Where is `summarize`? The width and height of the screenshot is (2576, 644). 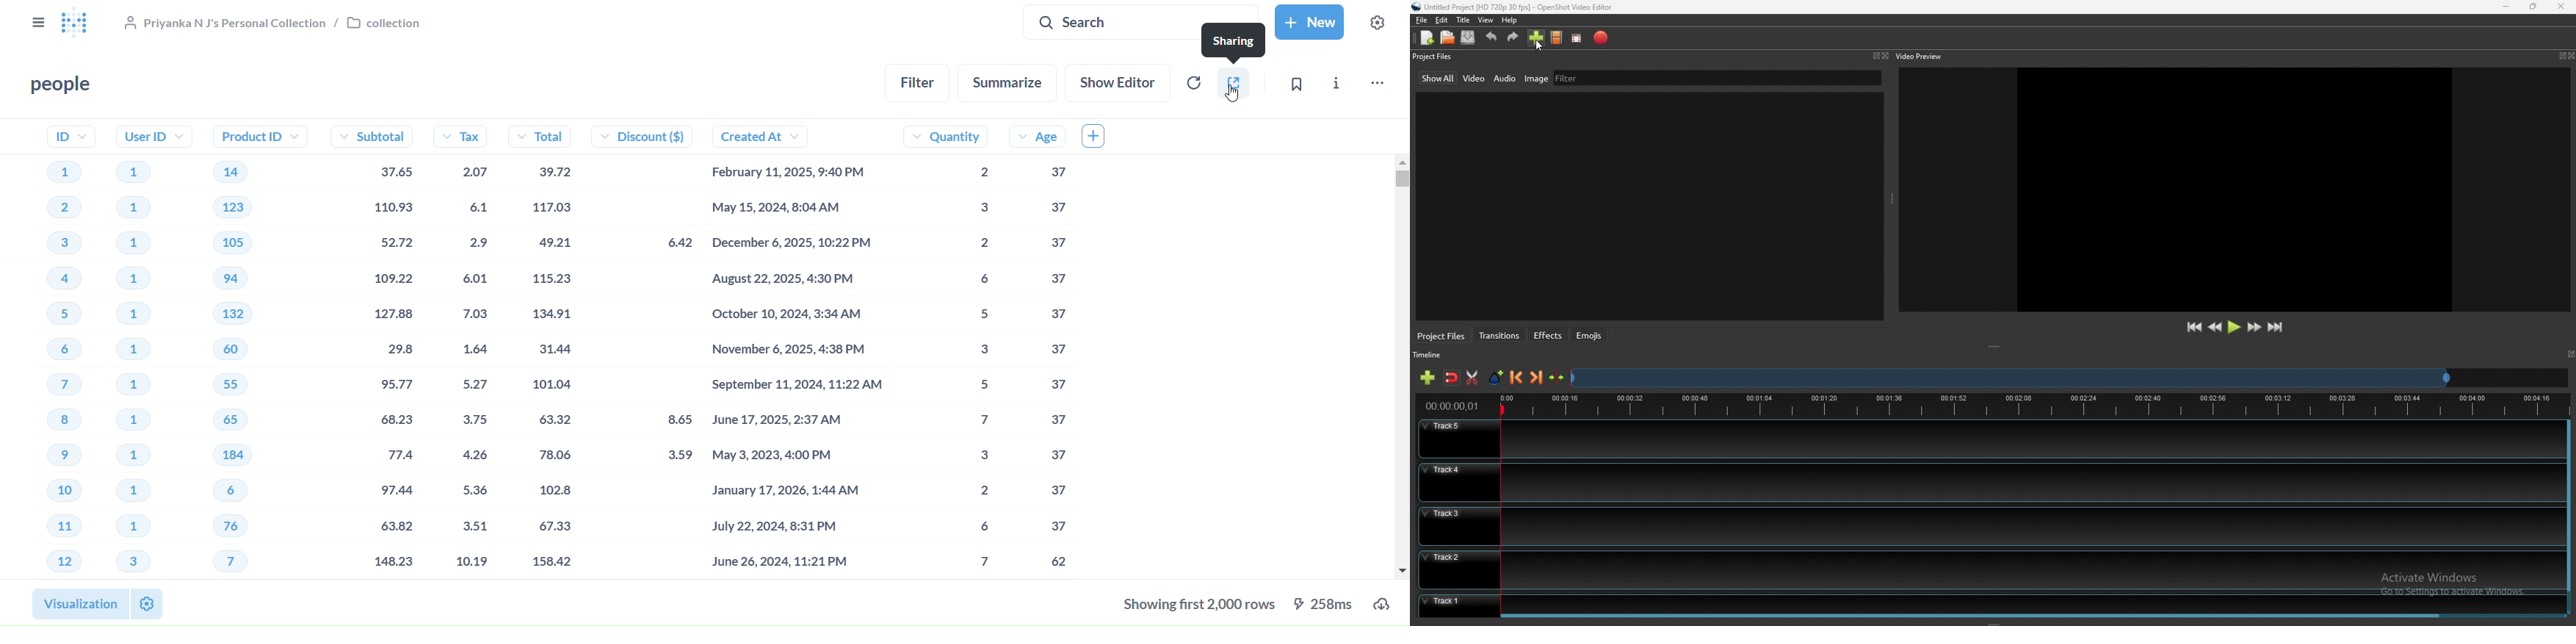 summarize is located at coordinates (1013, 82).